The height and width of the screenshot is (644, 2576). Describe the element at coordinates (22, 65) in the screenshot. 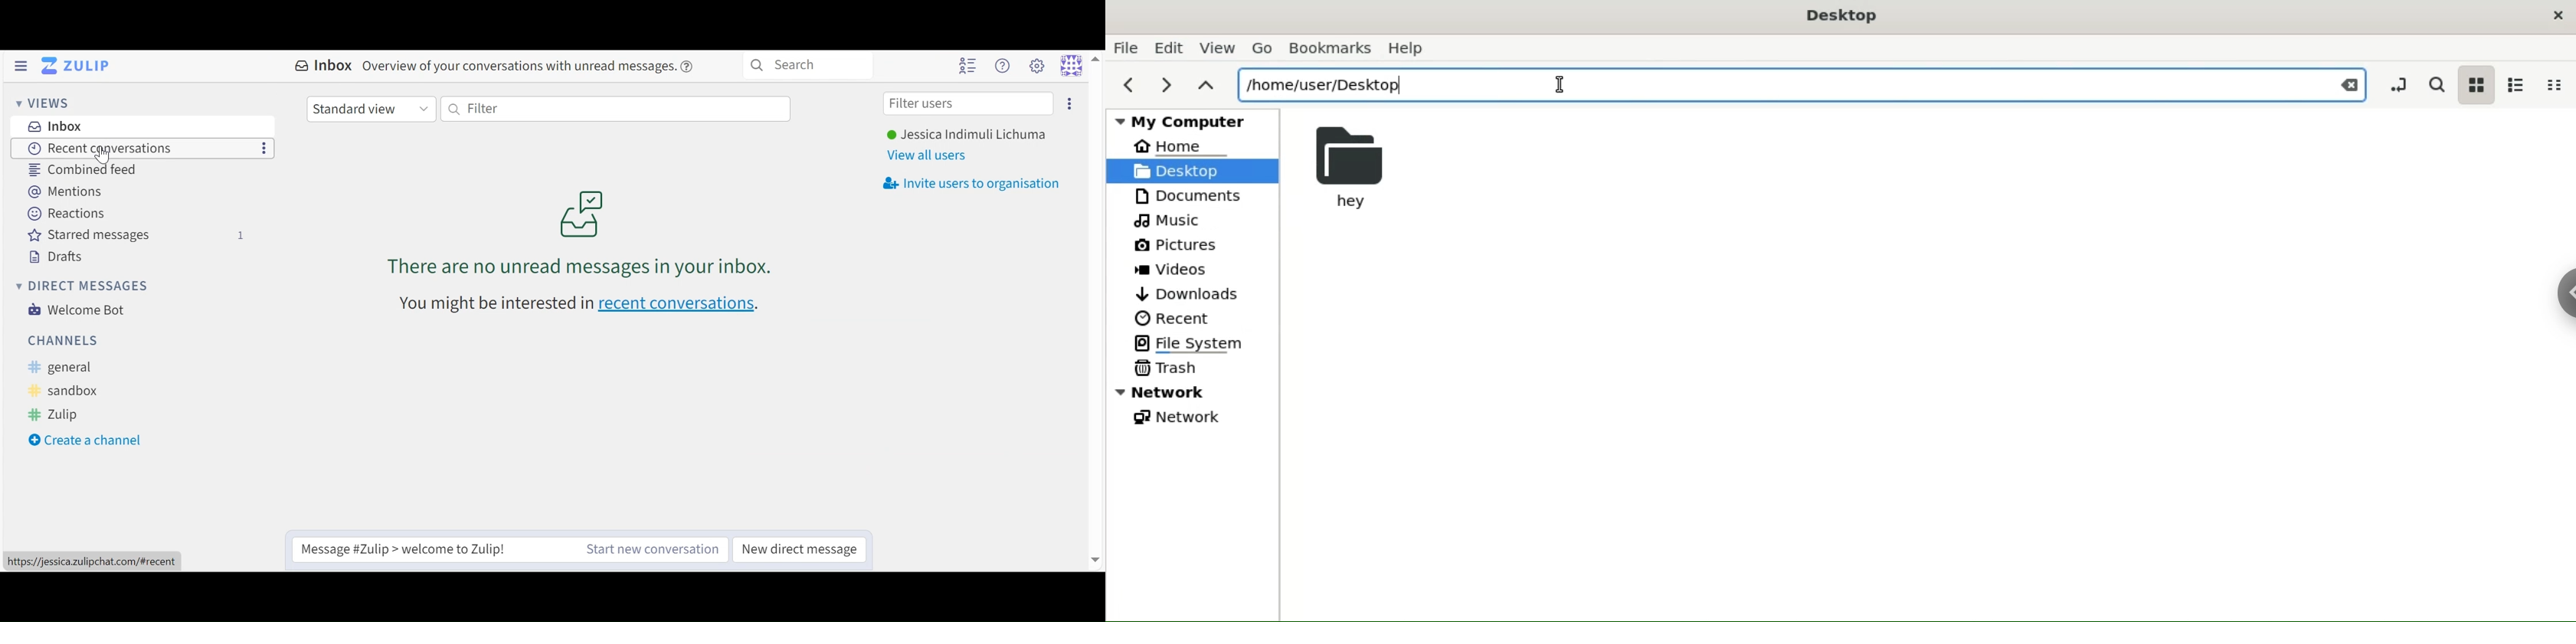

I see `Hide Sidebar` at that location.